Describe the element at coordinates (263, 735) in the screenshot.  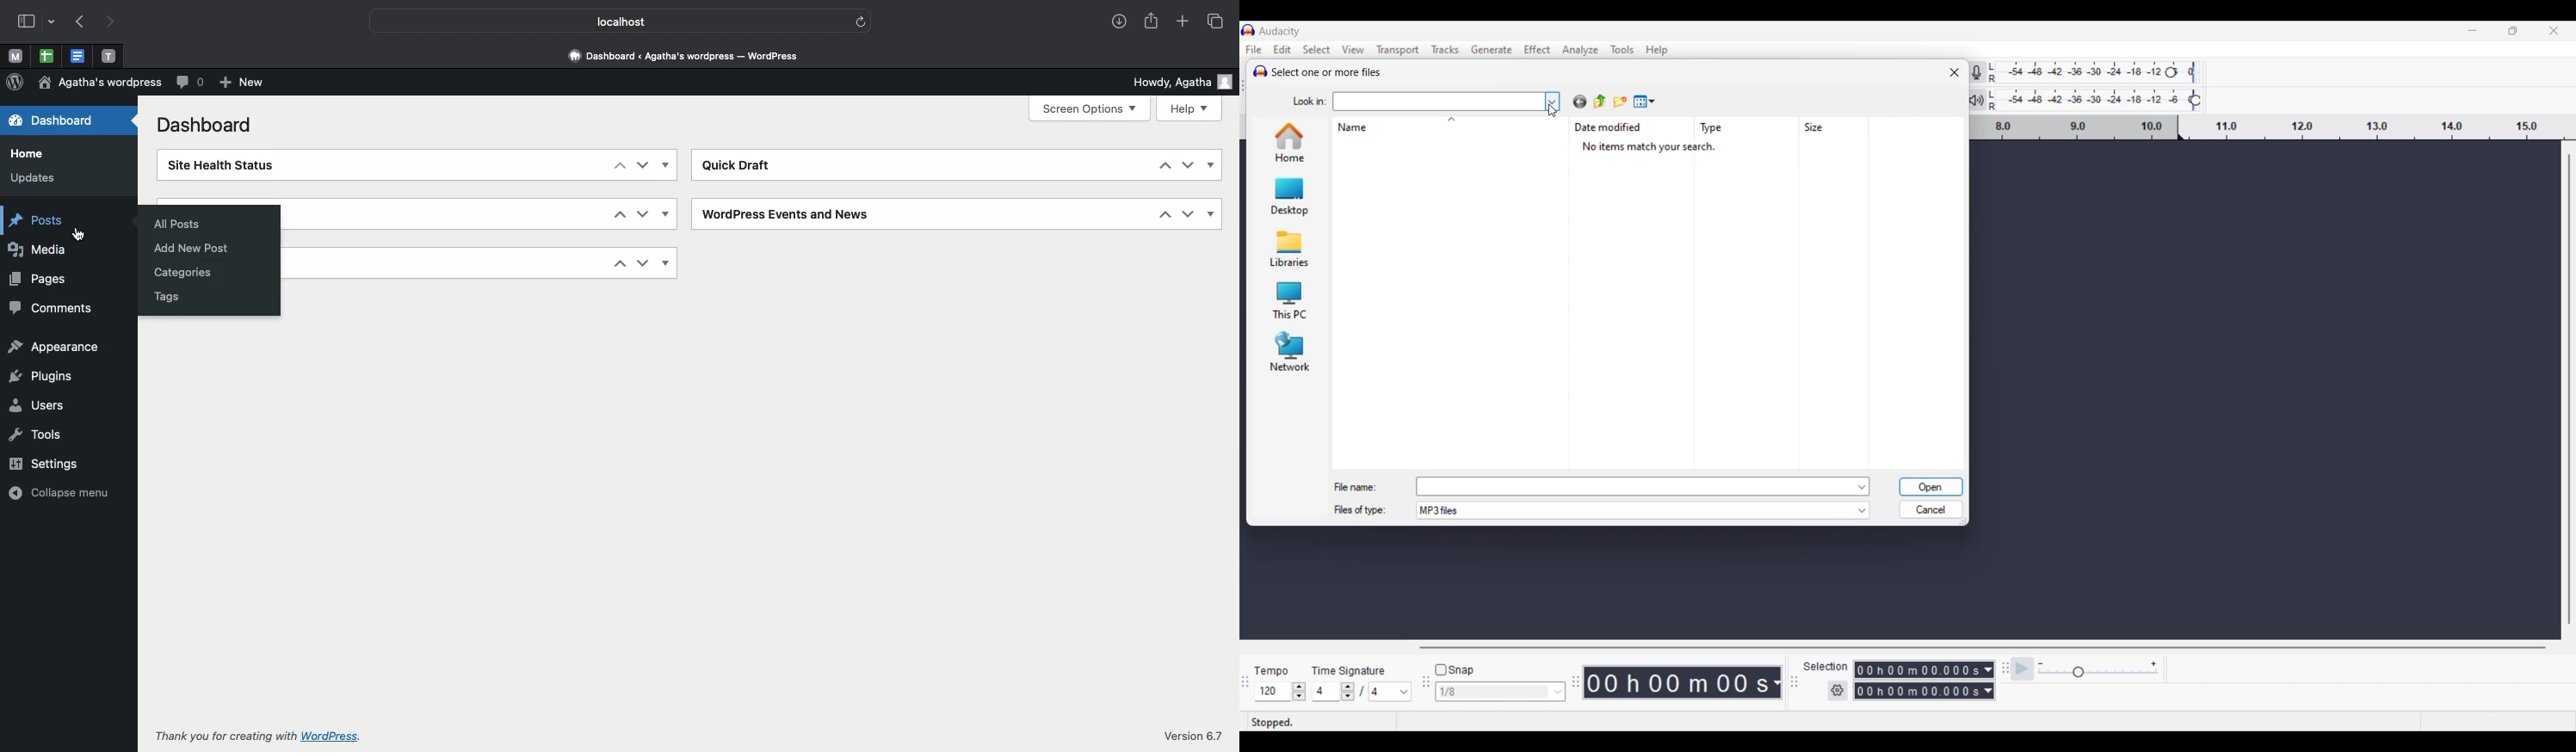
I see `Thank you for creating with wordpress` at that location.